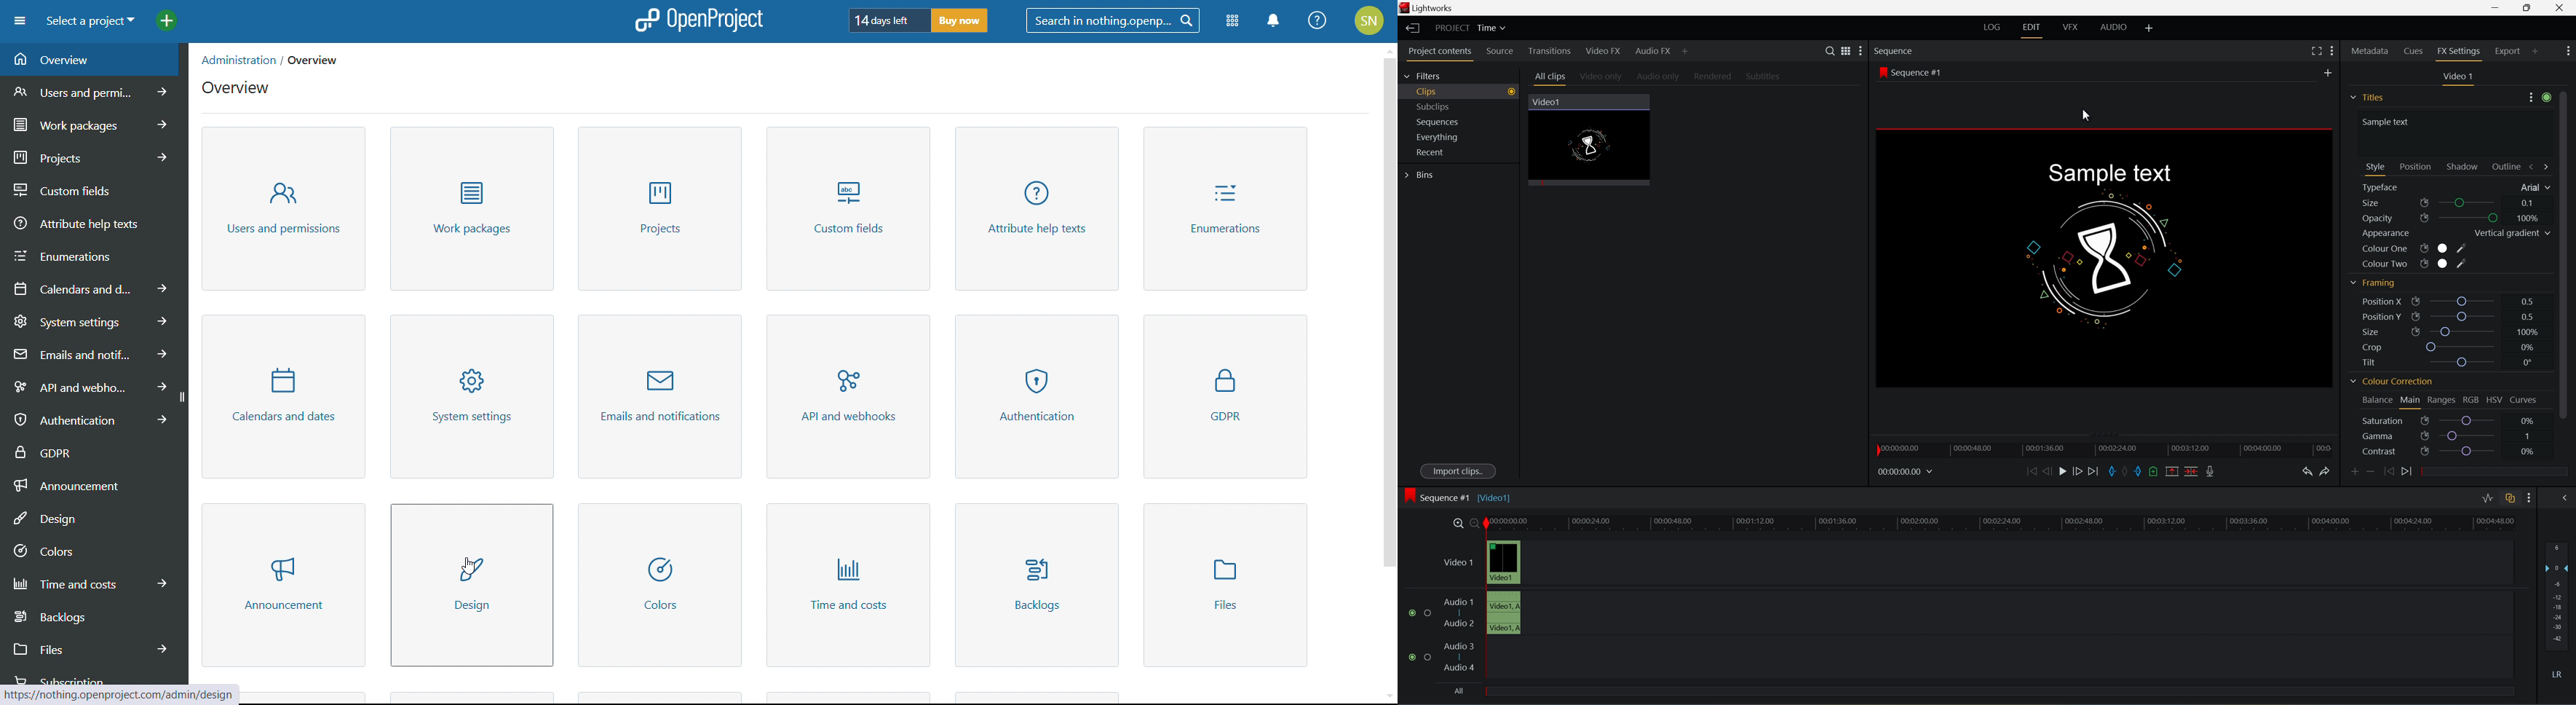 This screenshot has width=2576, height=728. I want to click on toggle audio levels editing, so click(2487, 499).